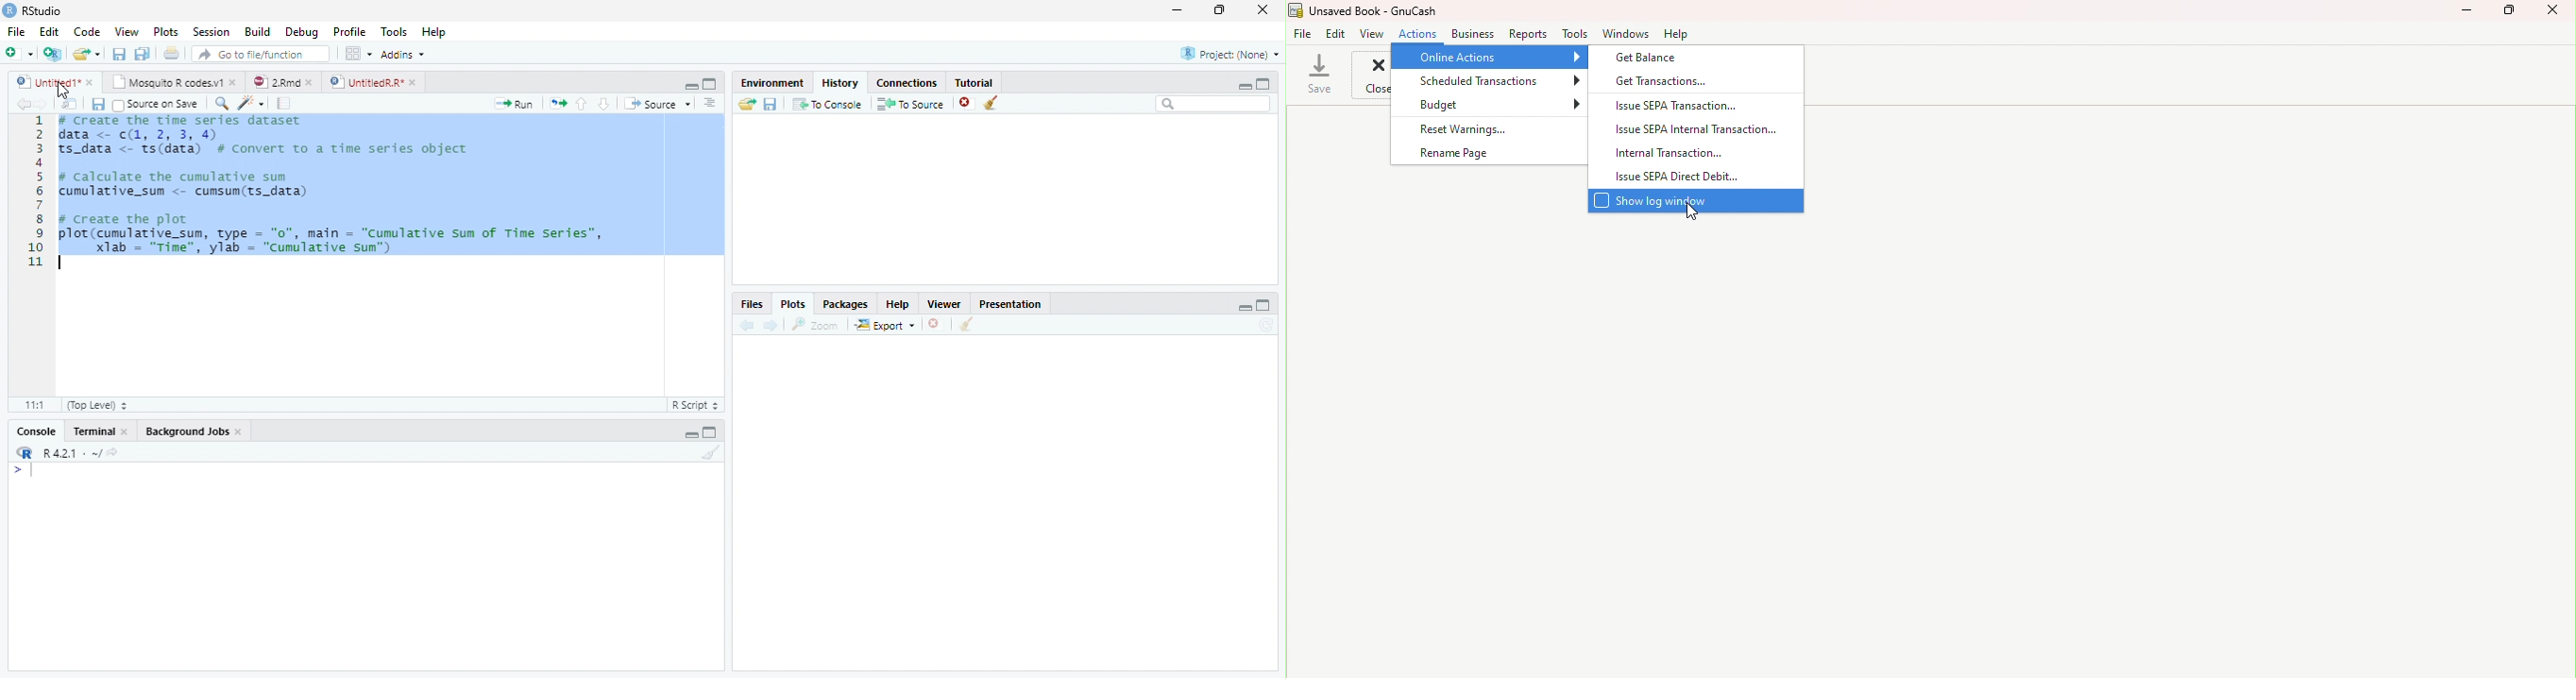 This screenshot has height=700, width=2576. What do you see at coordinates (89, 54) in the screenshot?
I see `Open an existing file` at bounding box center [89, 54].